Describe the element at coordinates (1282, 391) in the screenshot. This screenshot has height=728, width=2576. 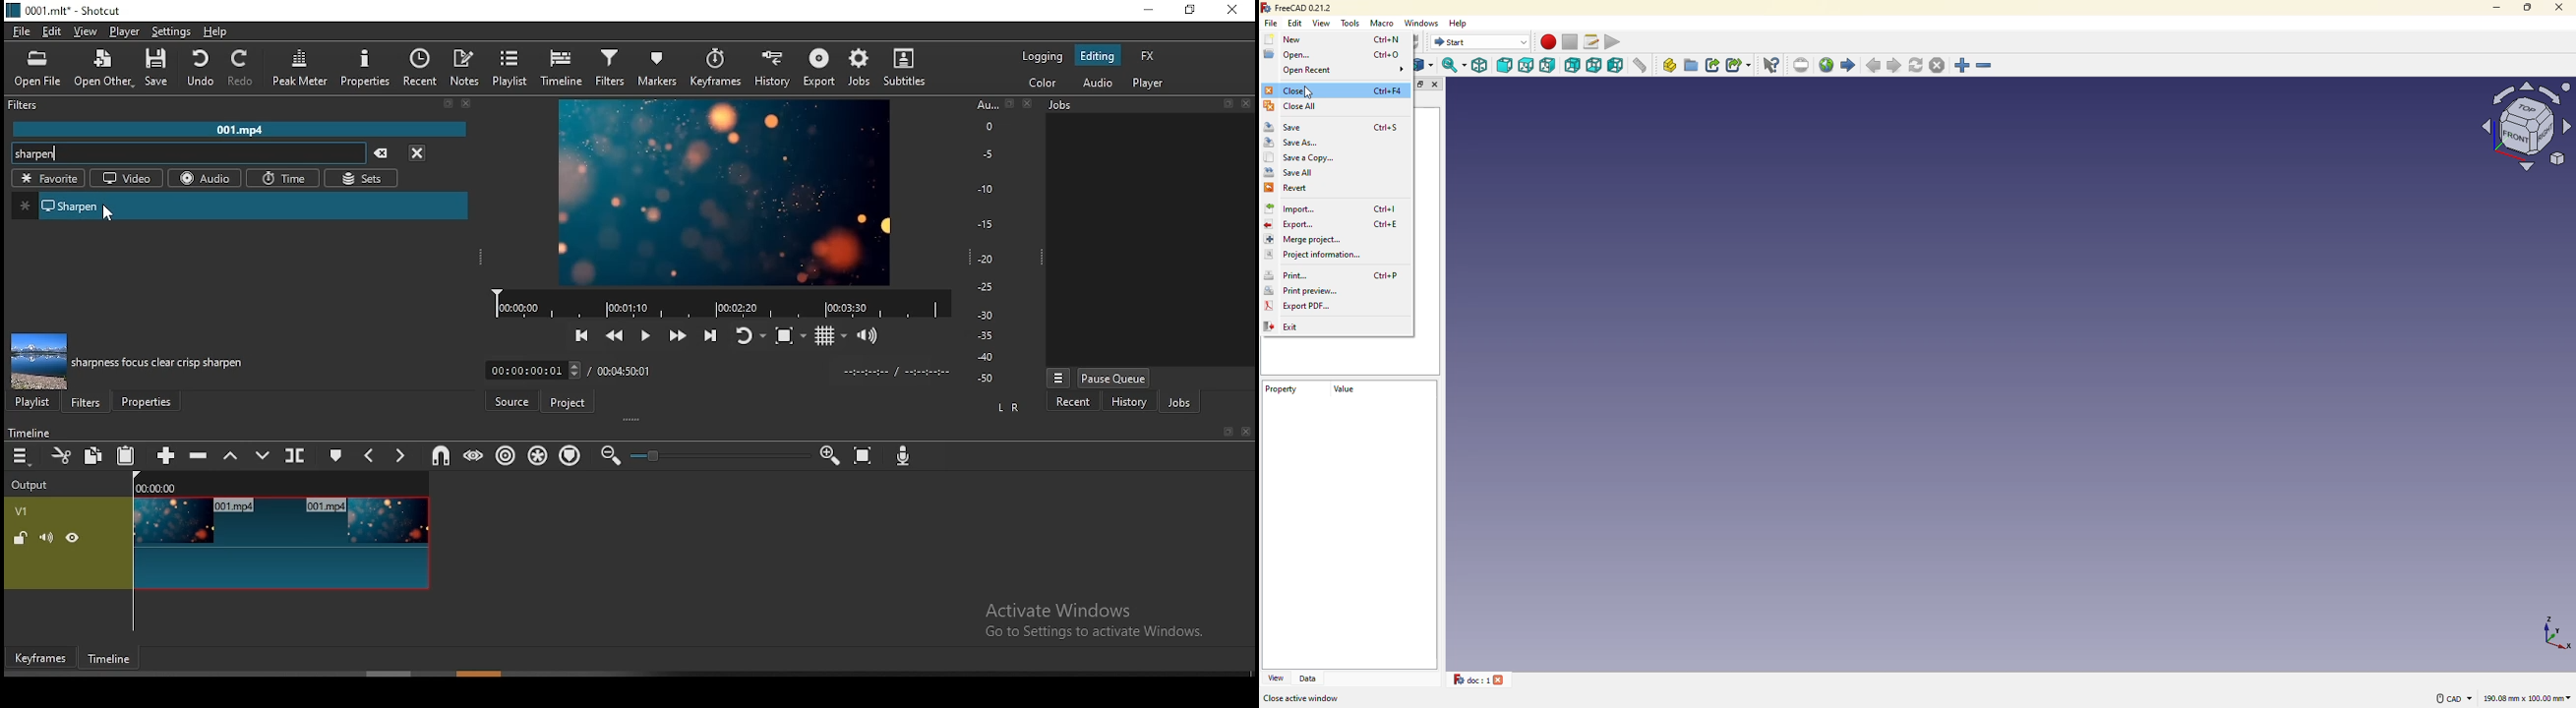
I see `property` at that location.